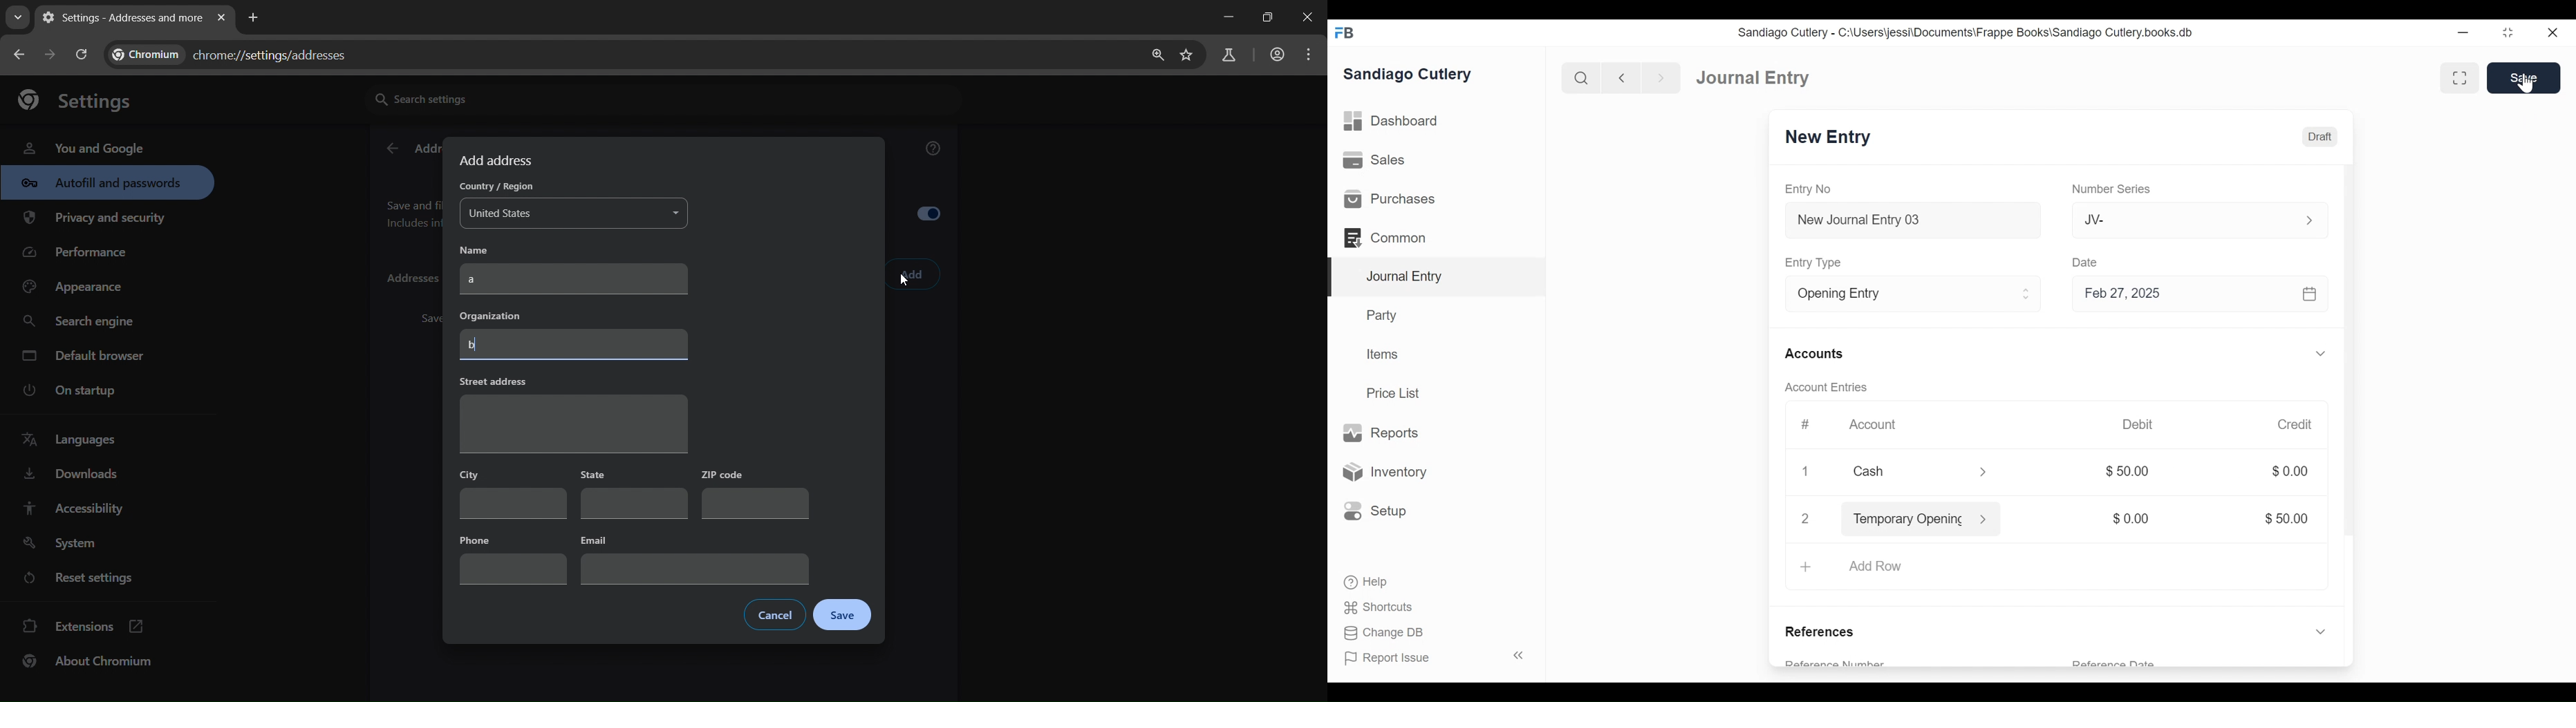  I want to click on Draft, so click(2319, 138).